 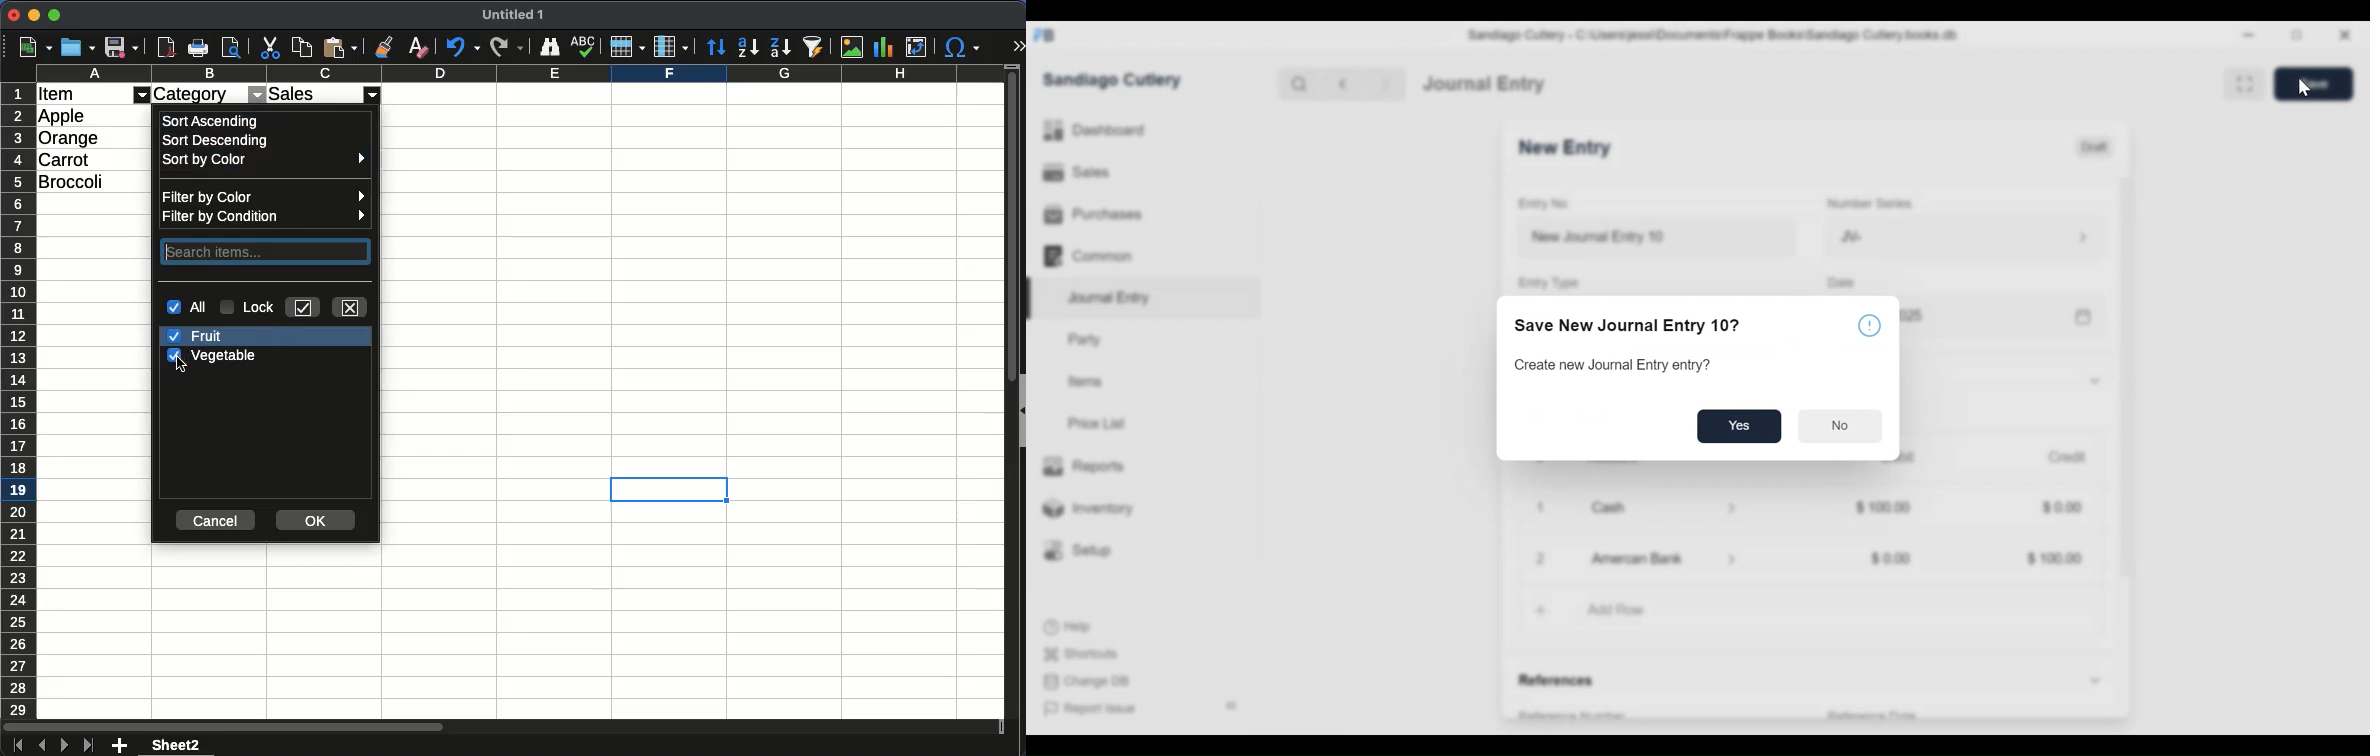 I want to click on descending, so click(x=747, y=48).